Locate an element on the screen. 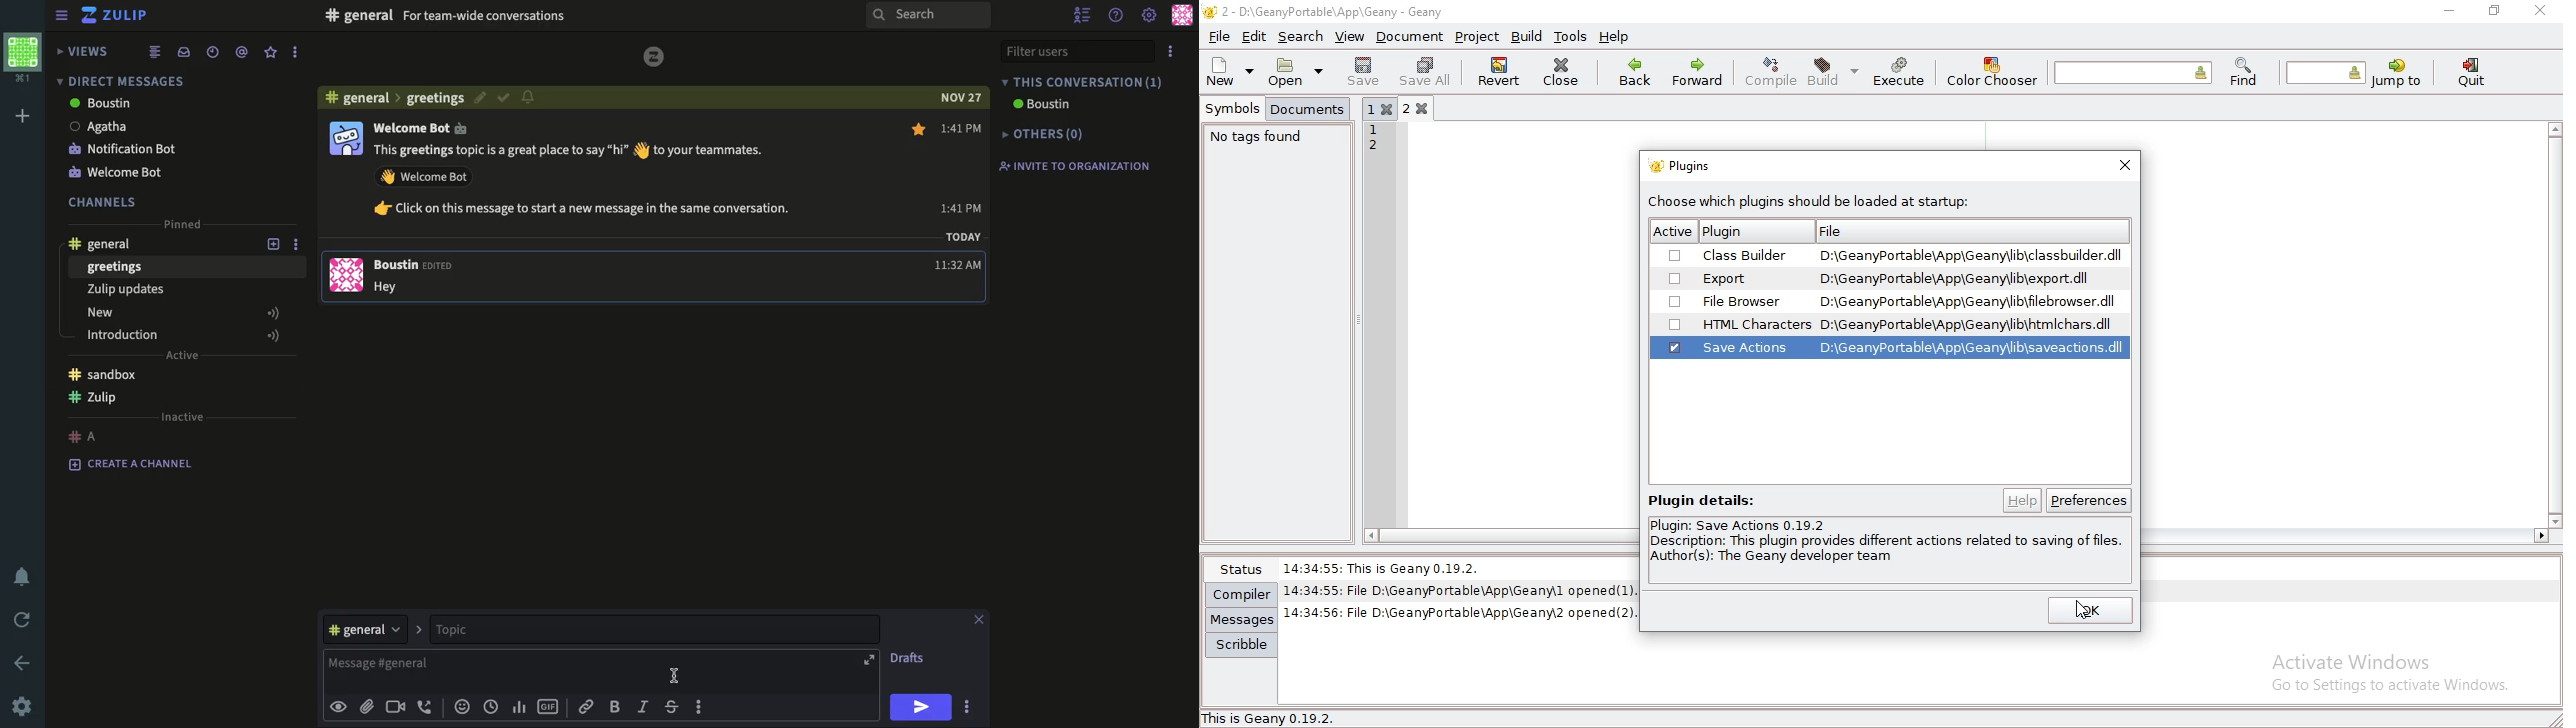 Image resolution: width=2576 pixels, height=728 pixels. #F general For team-wide conversations is located at coordinates (520, 14).